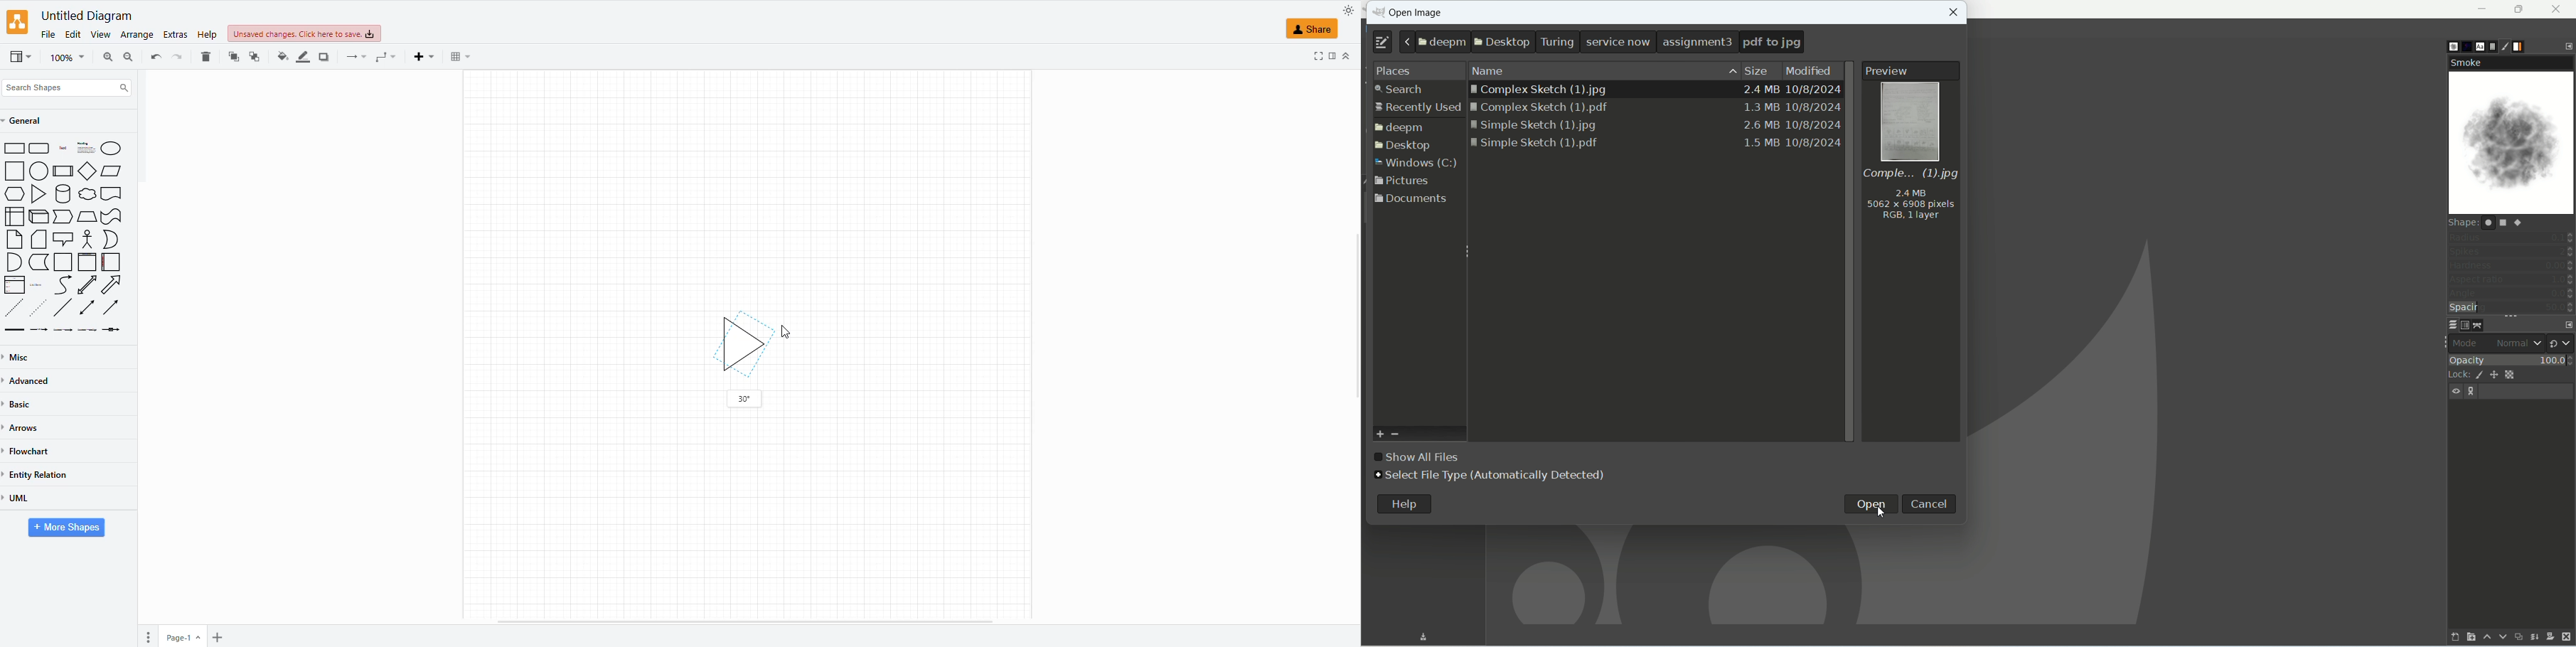 Image resolution: width=2576 pixels, height=672 pixels. What do you see at coordinates (1416, 13) in the screenshot?
I see `open image` at bounding box center [1416, 13].